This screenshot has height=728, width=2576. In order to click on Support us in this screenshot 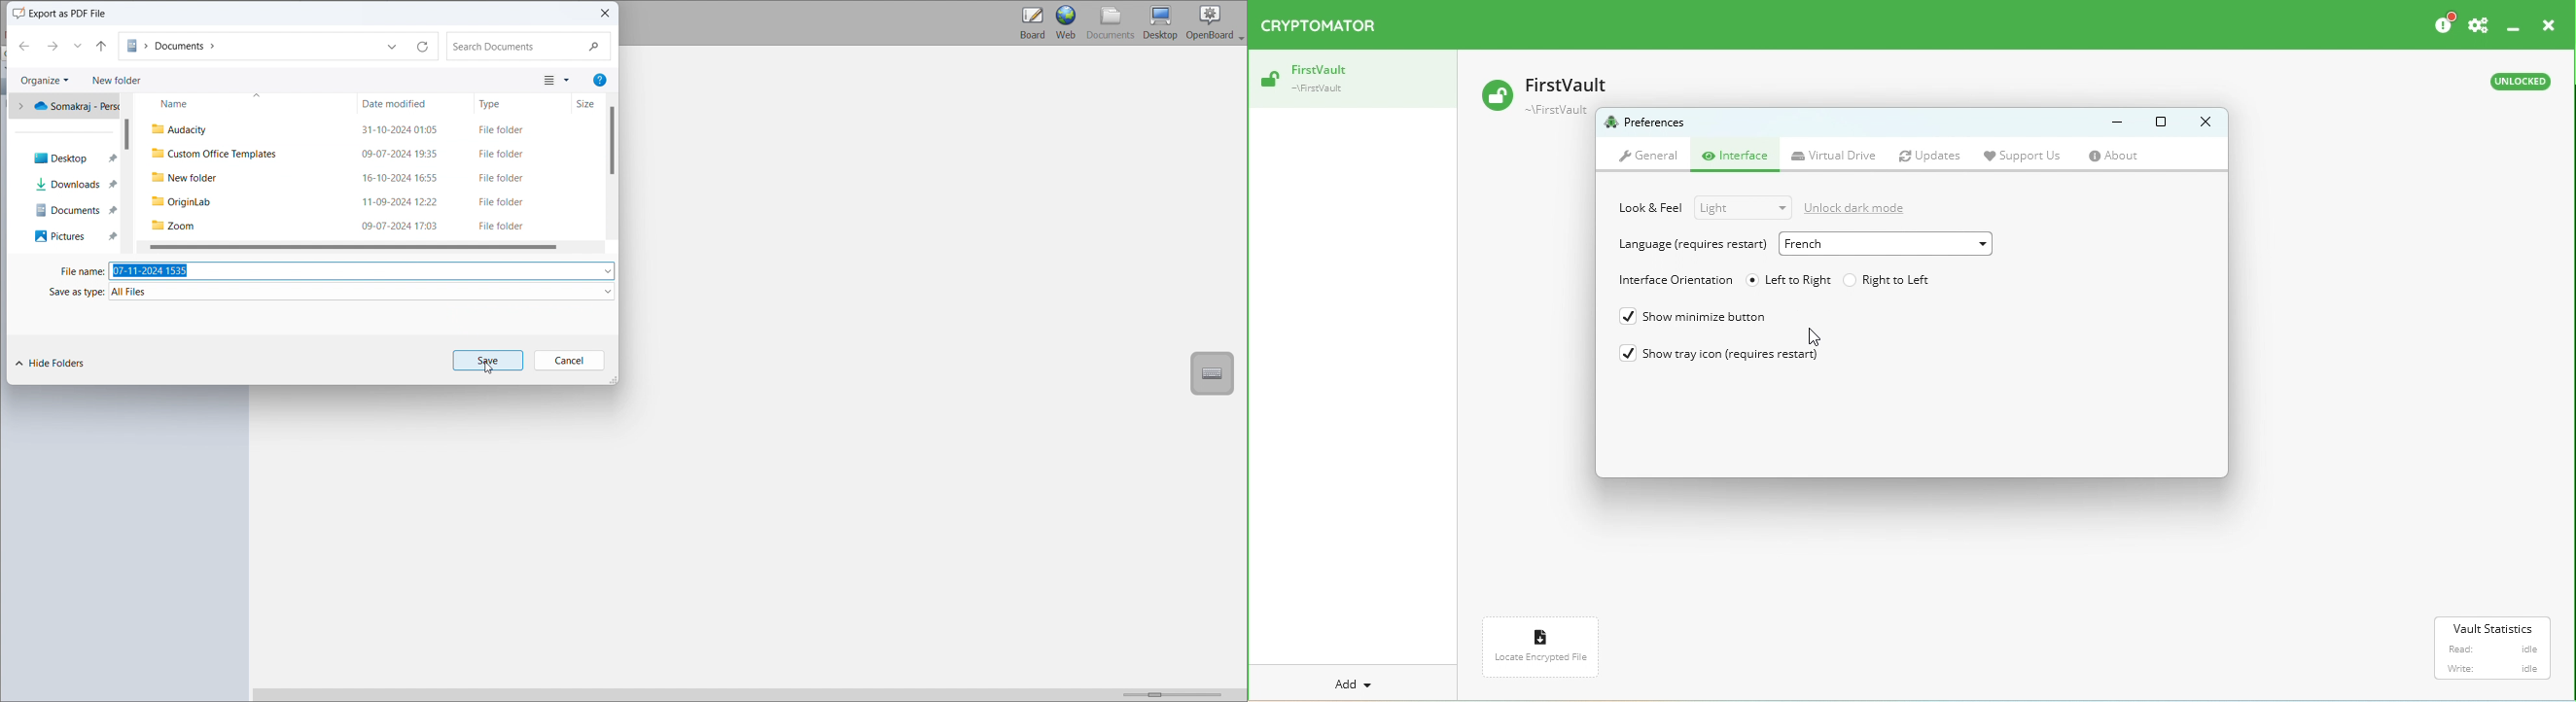, I will do `click(2029, 156)`.